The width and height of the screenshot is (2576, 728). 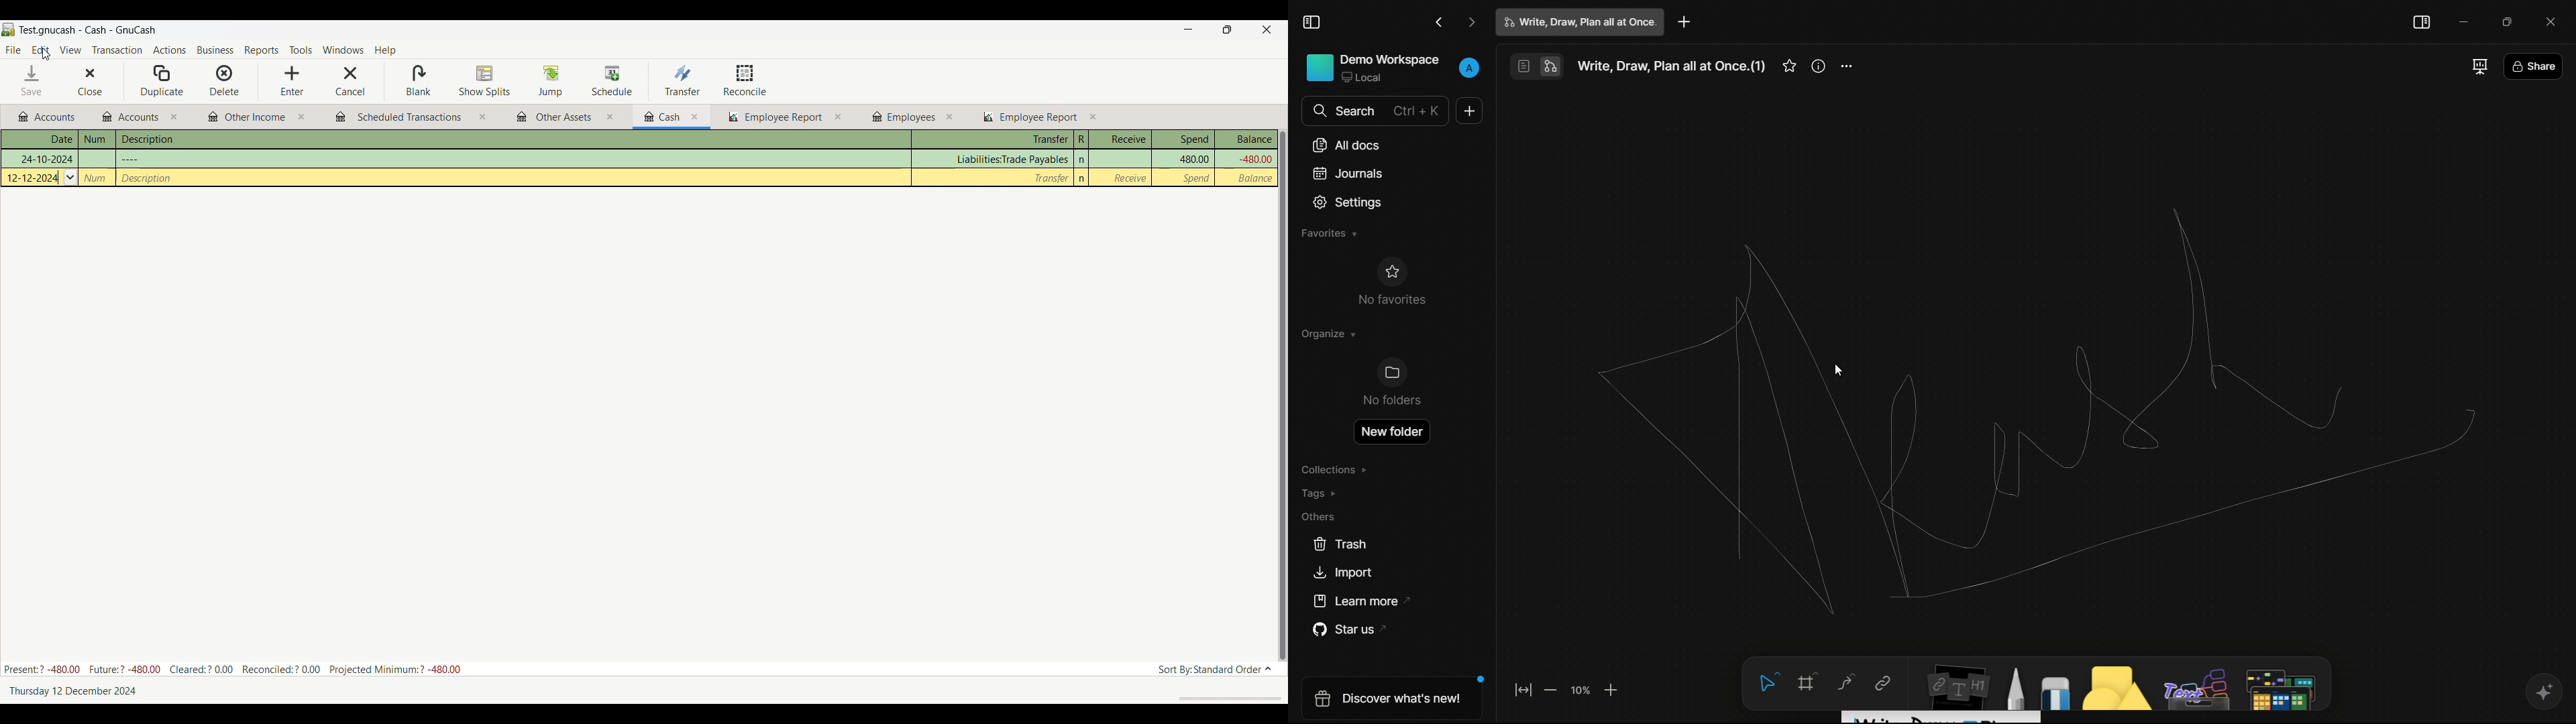 What do you see at coordinates (1354, 602) in the screenshot?
I see `learn more` at bounding box center [1354, 602].